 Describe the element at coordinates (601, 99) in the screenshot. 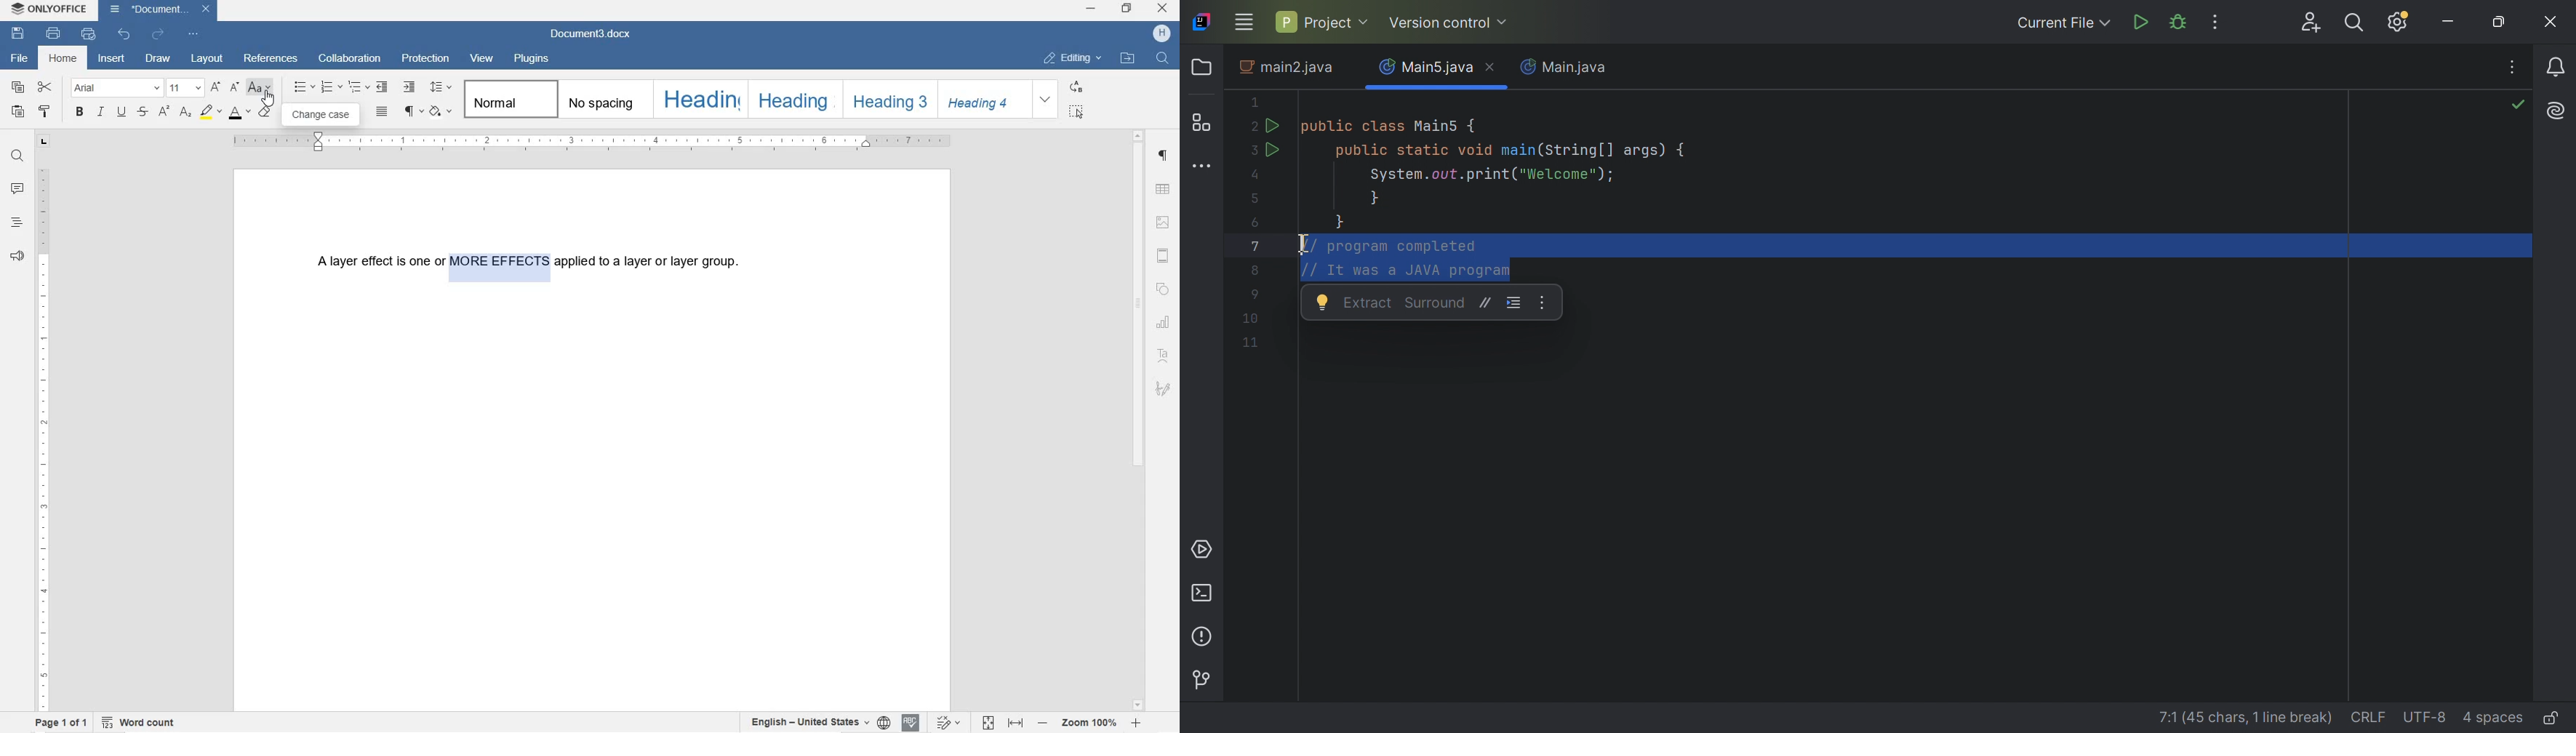

I see `NO SPACING` at that location.